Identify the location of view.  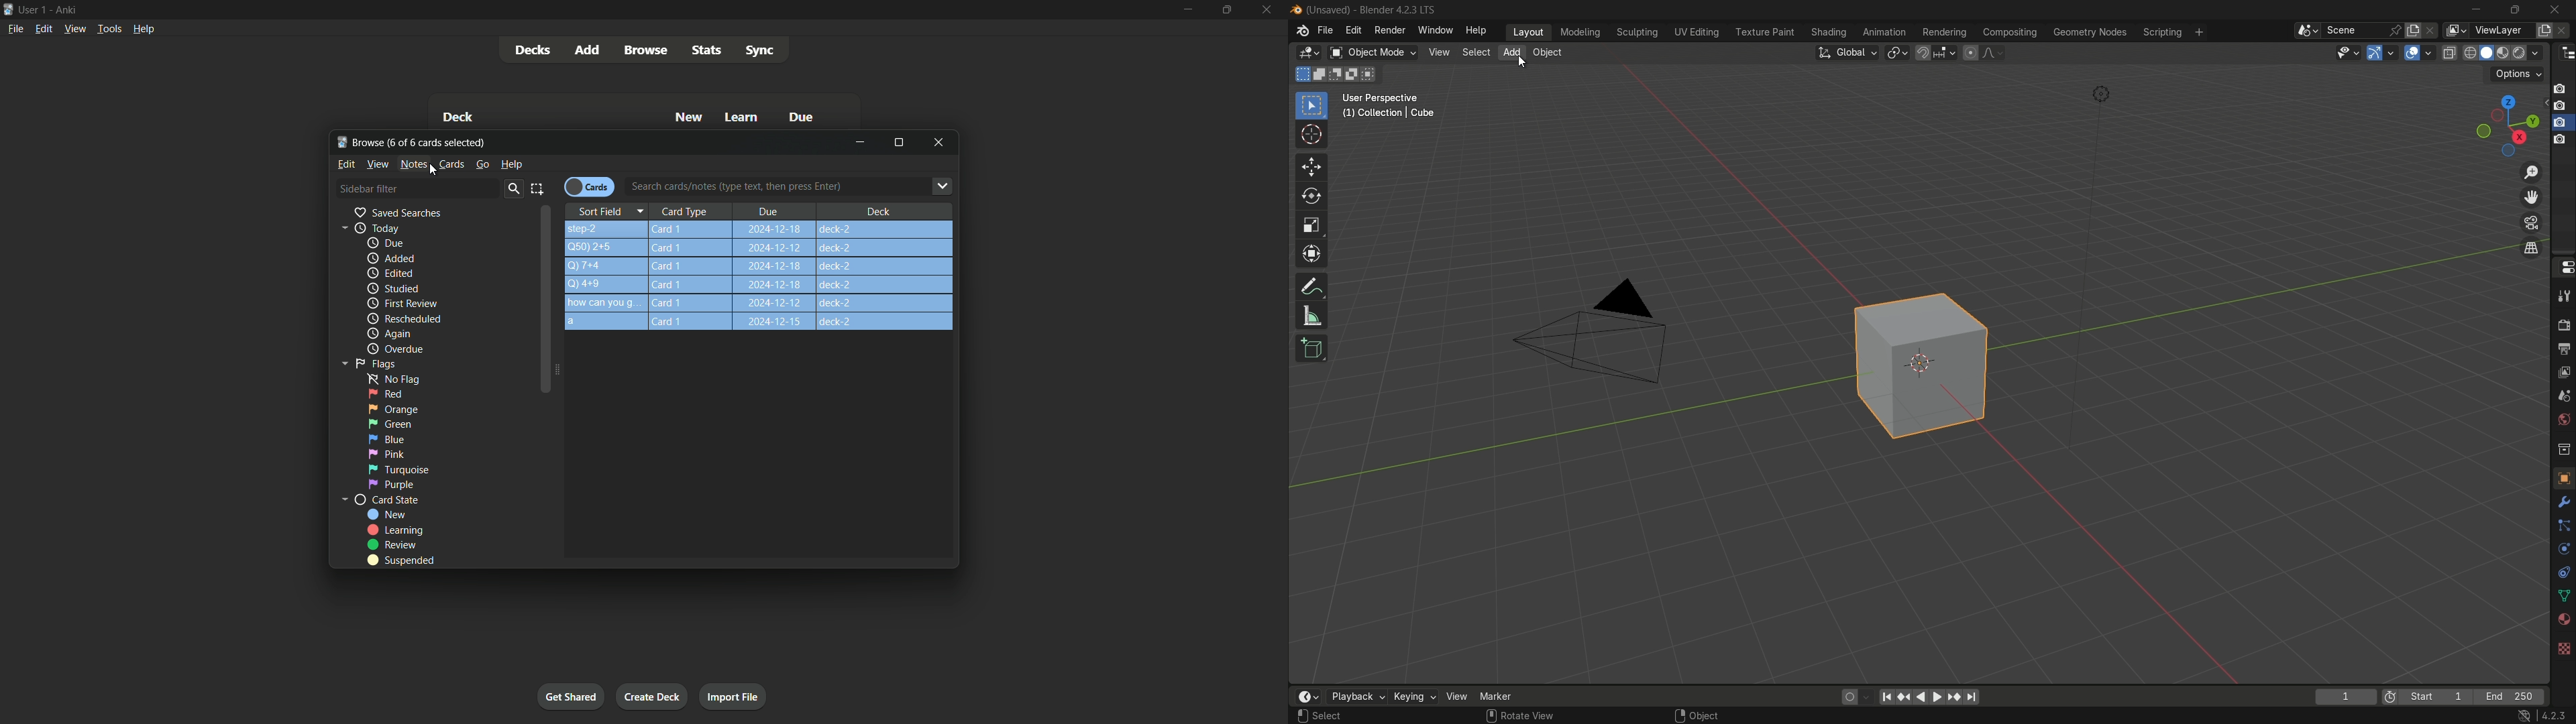
(378, 164).